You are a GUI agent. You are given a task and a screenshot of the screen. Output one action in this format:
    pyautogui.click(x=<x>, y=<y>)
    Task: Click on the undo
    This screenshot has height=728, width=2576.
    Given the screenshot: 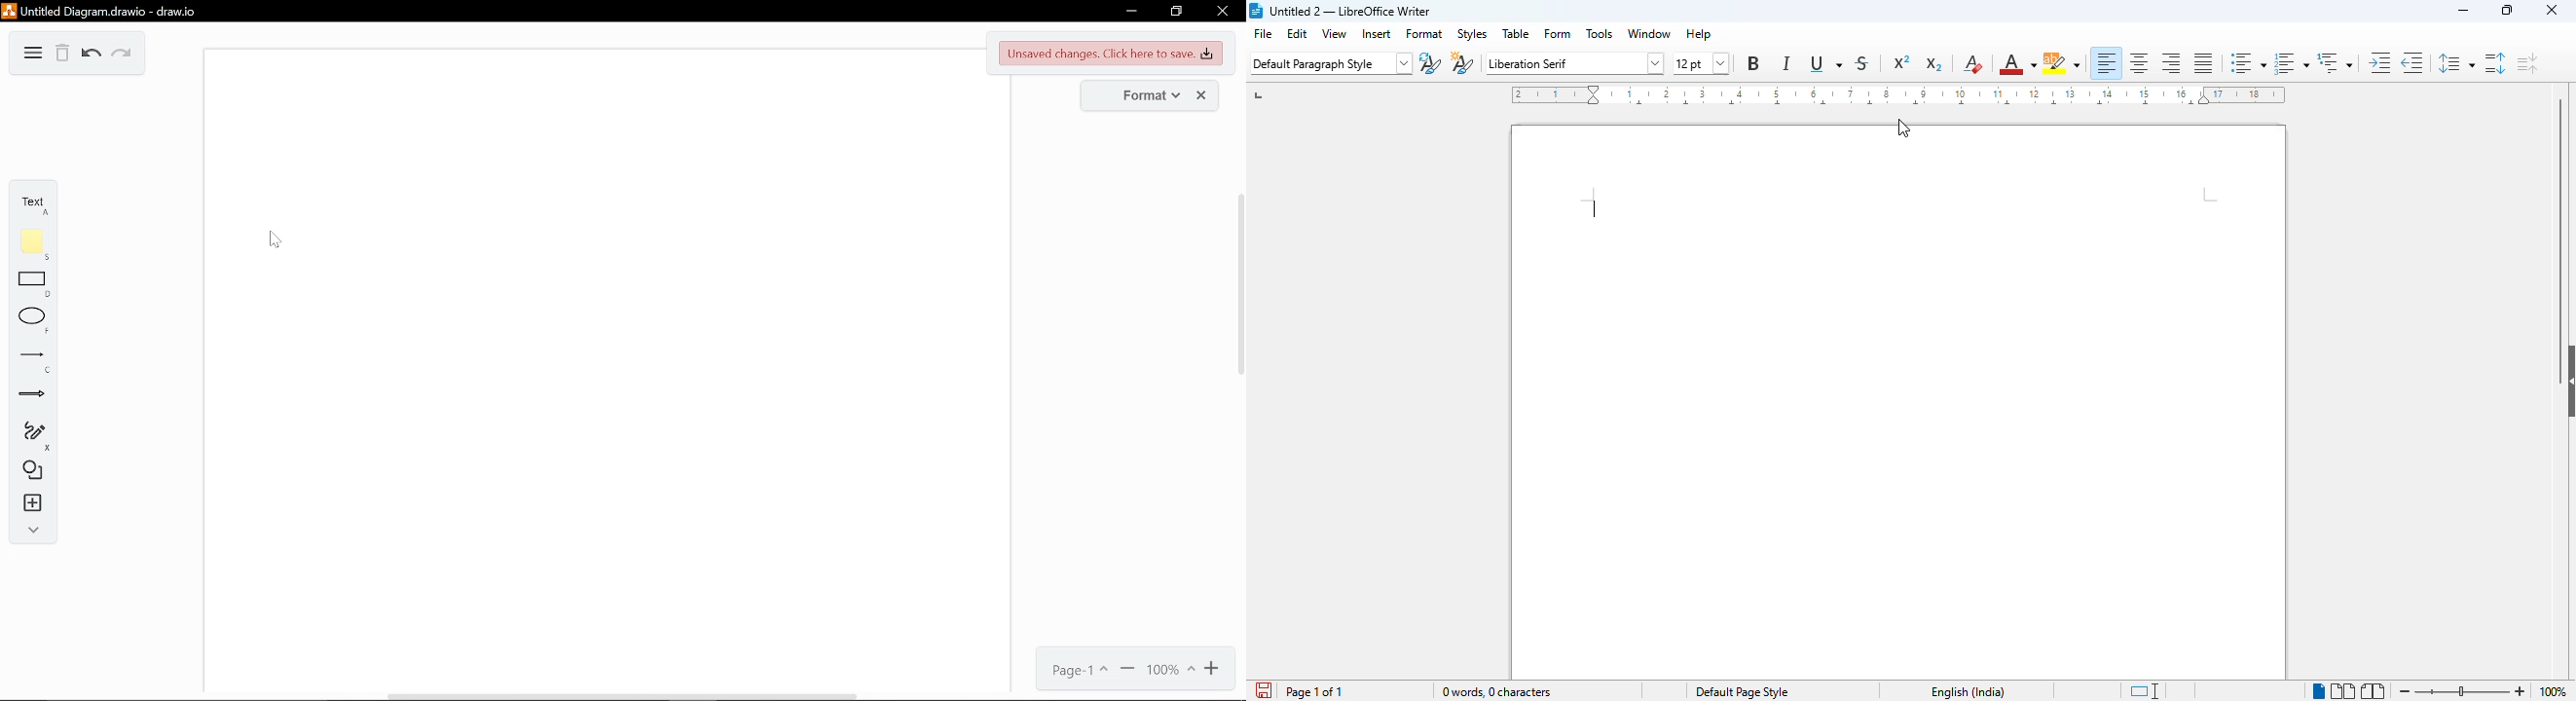 What is the action you would take?
    pyautogui.click(x=92, y=55)
    